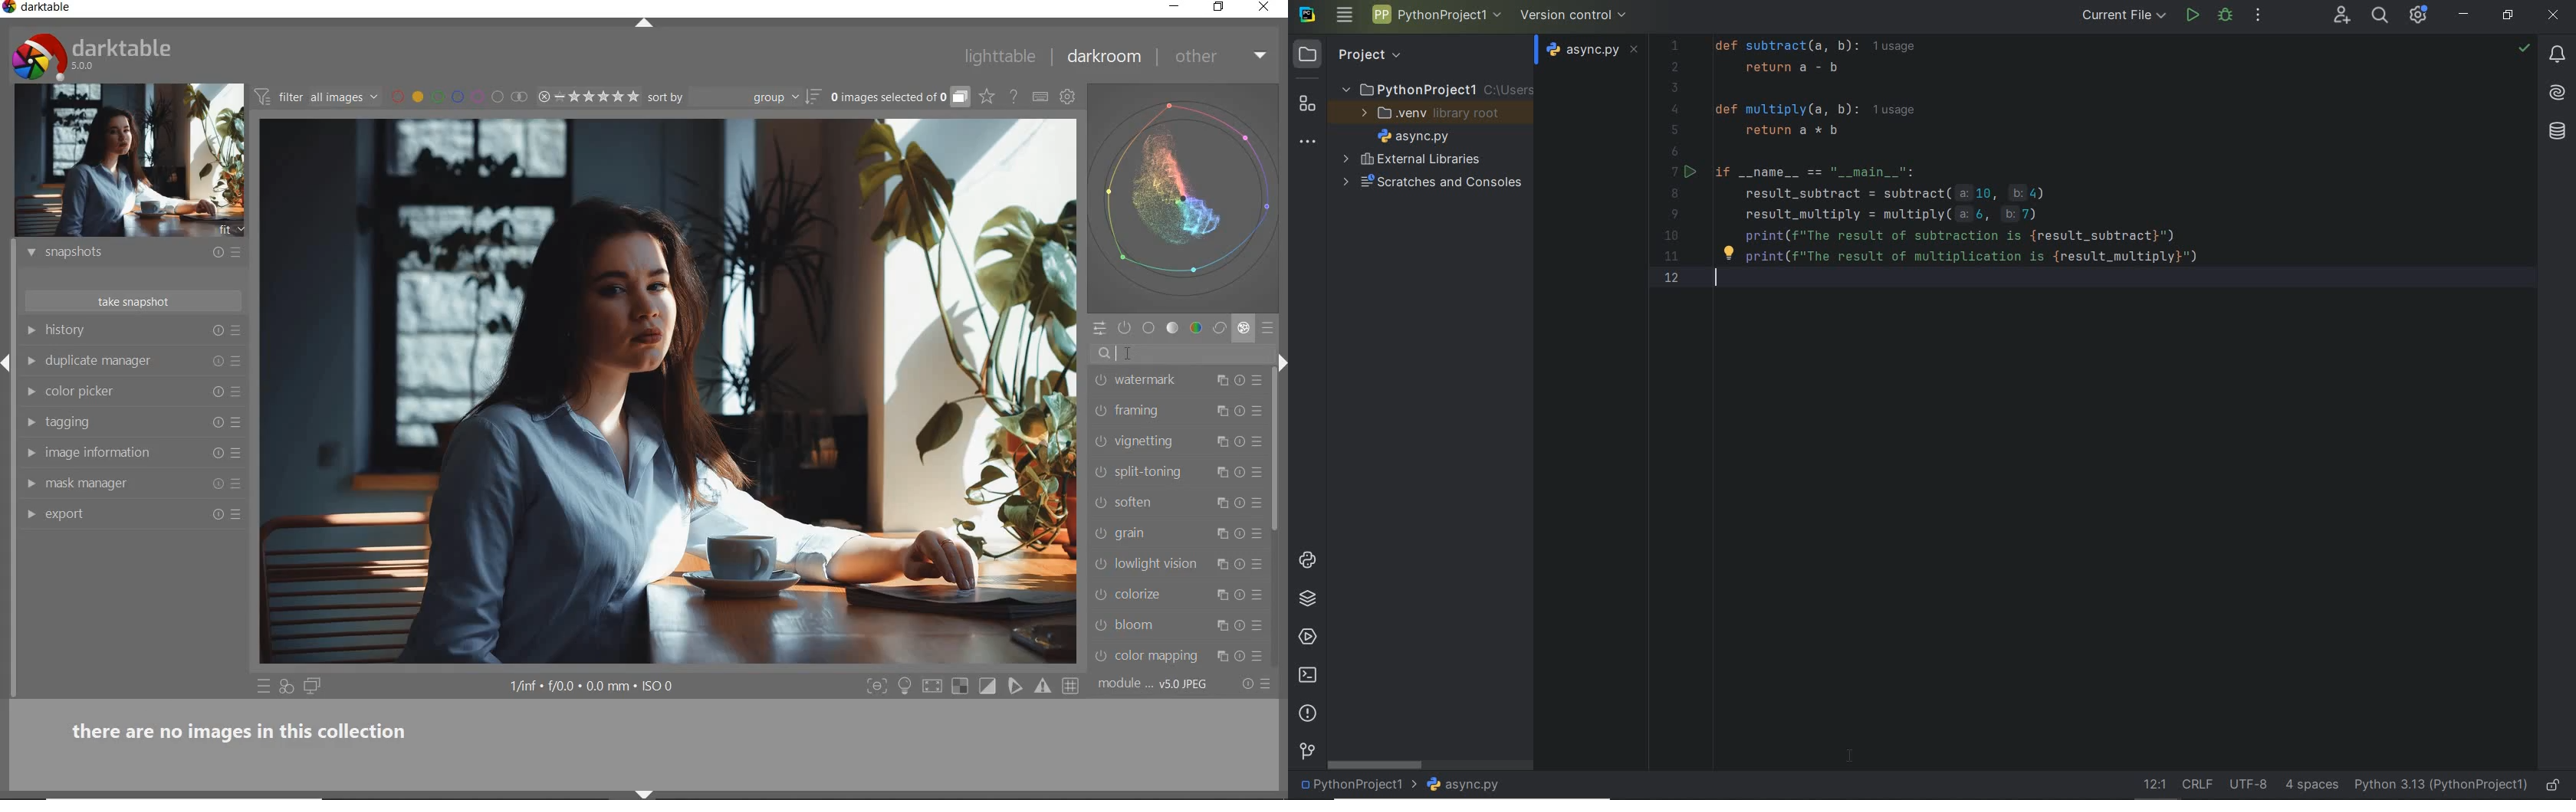 The width and height of the screenshot is (2576, 812). What do you see at coordinates (216, 516) in the screenshot?
I see `reset` at bounding box center [216, 516].